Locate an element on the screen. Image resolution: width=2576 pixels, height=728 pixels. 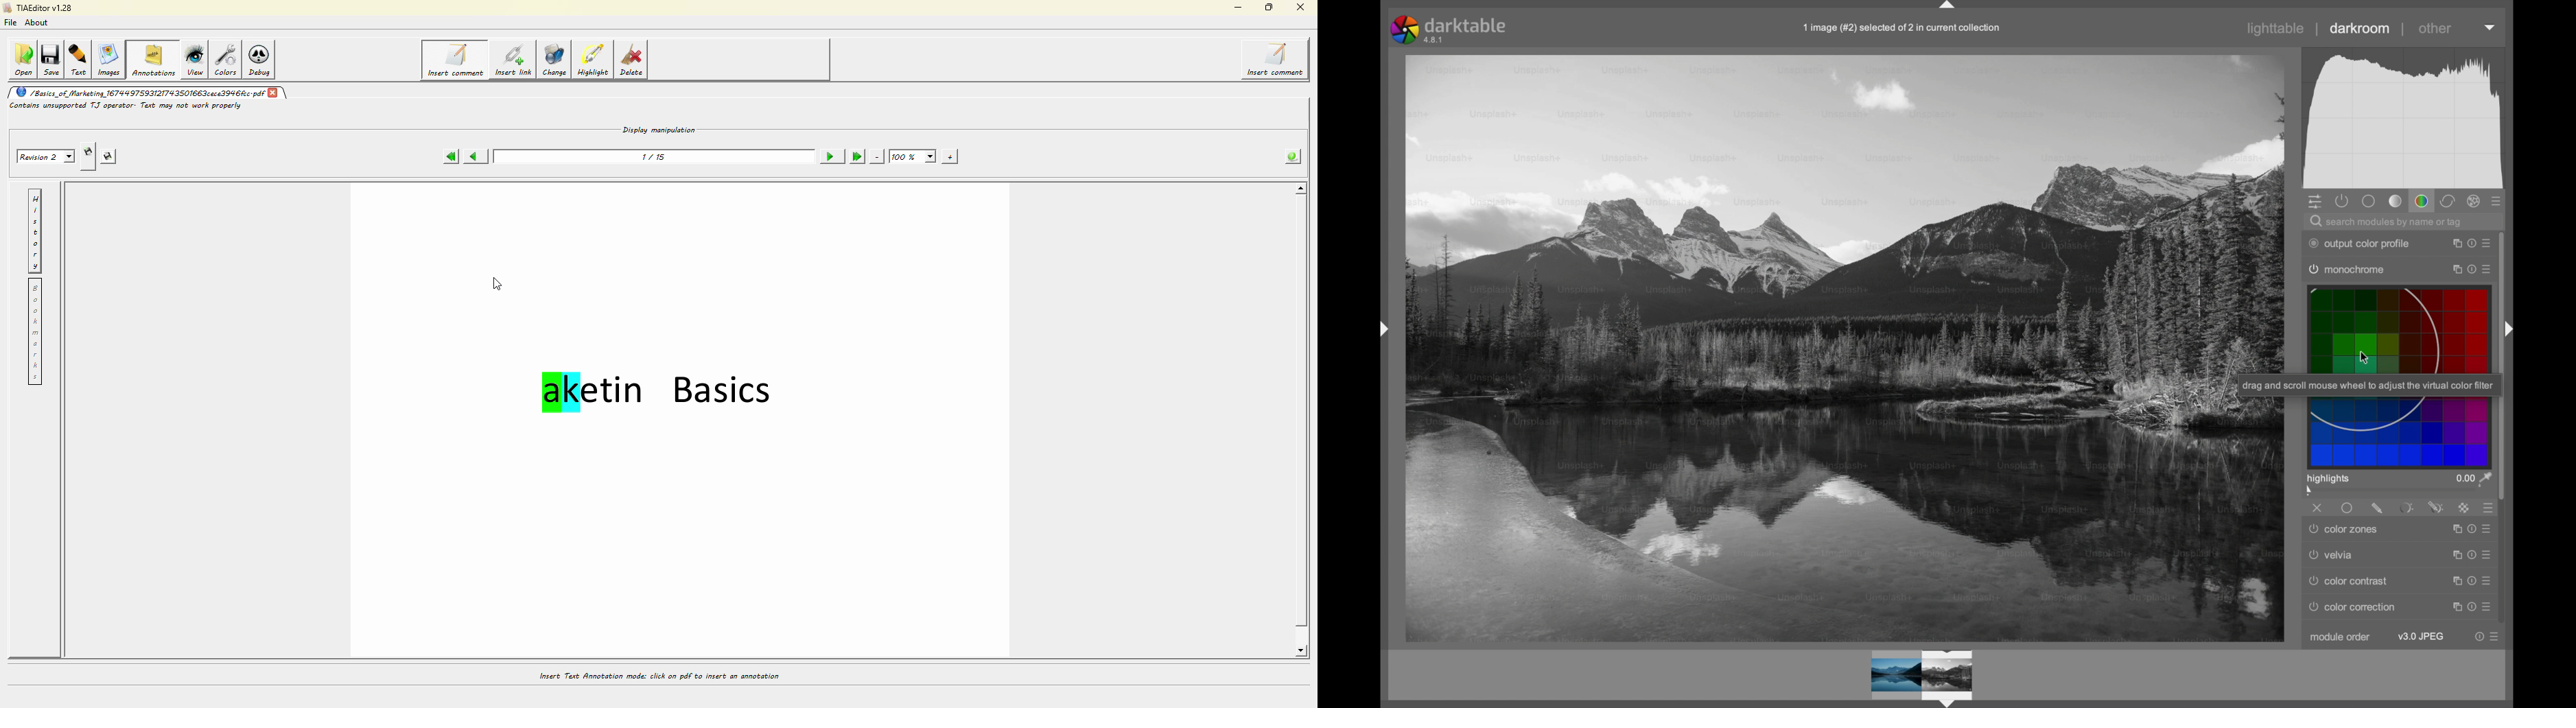
search for modules by name or tag is located at coordinates (2395, 222).